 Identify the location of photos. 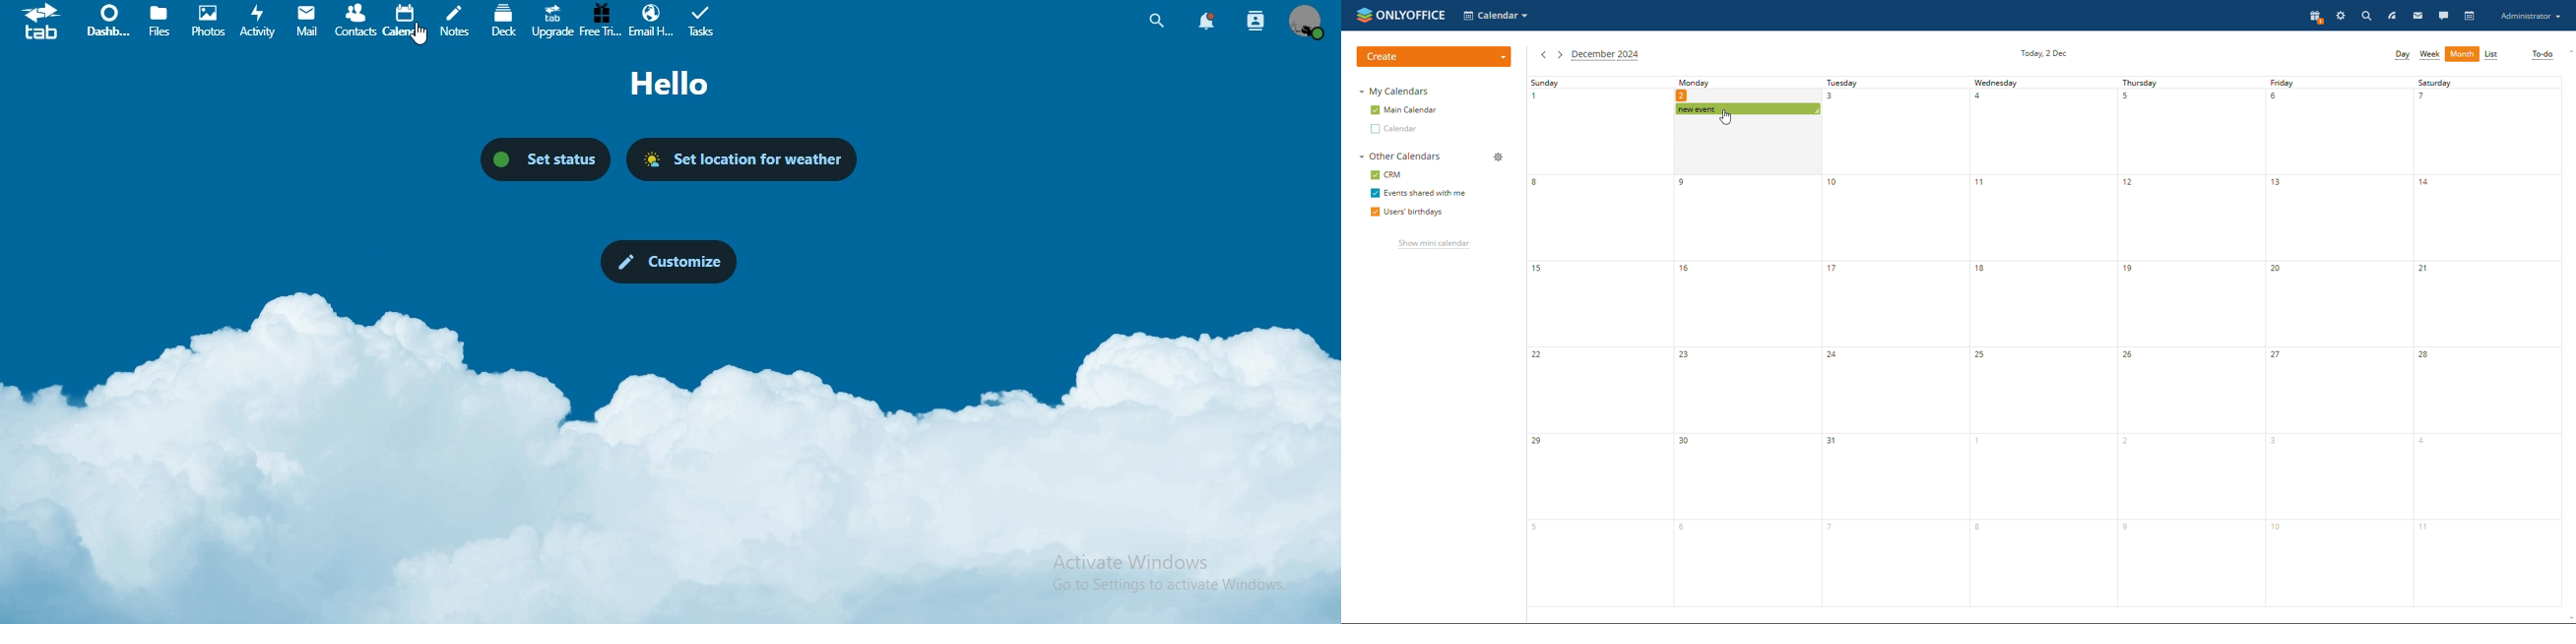
(209, 21).